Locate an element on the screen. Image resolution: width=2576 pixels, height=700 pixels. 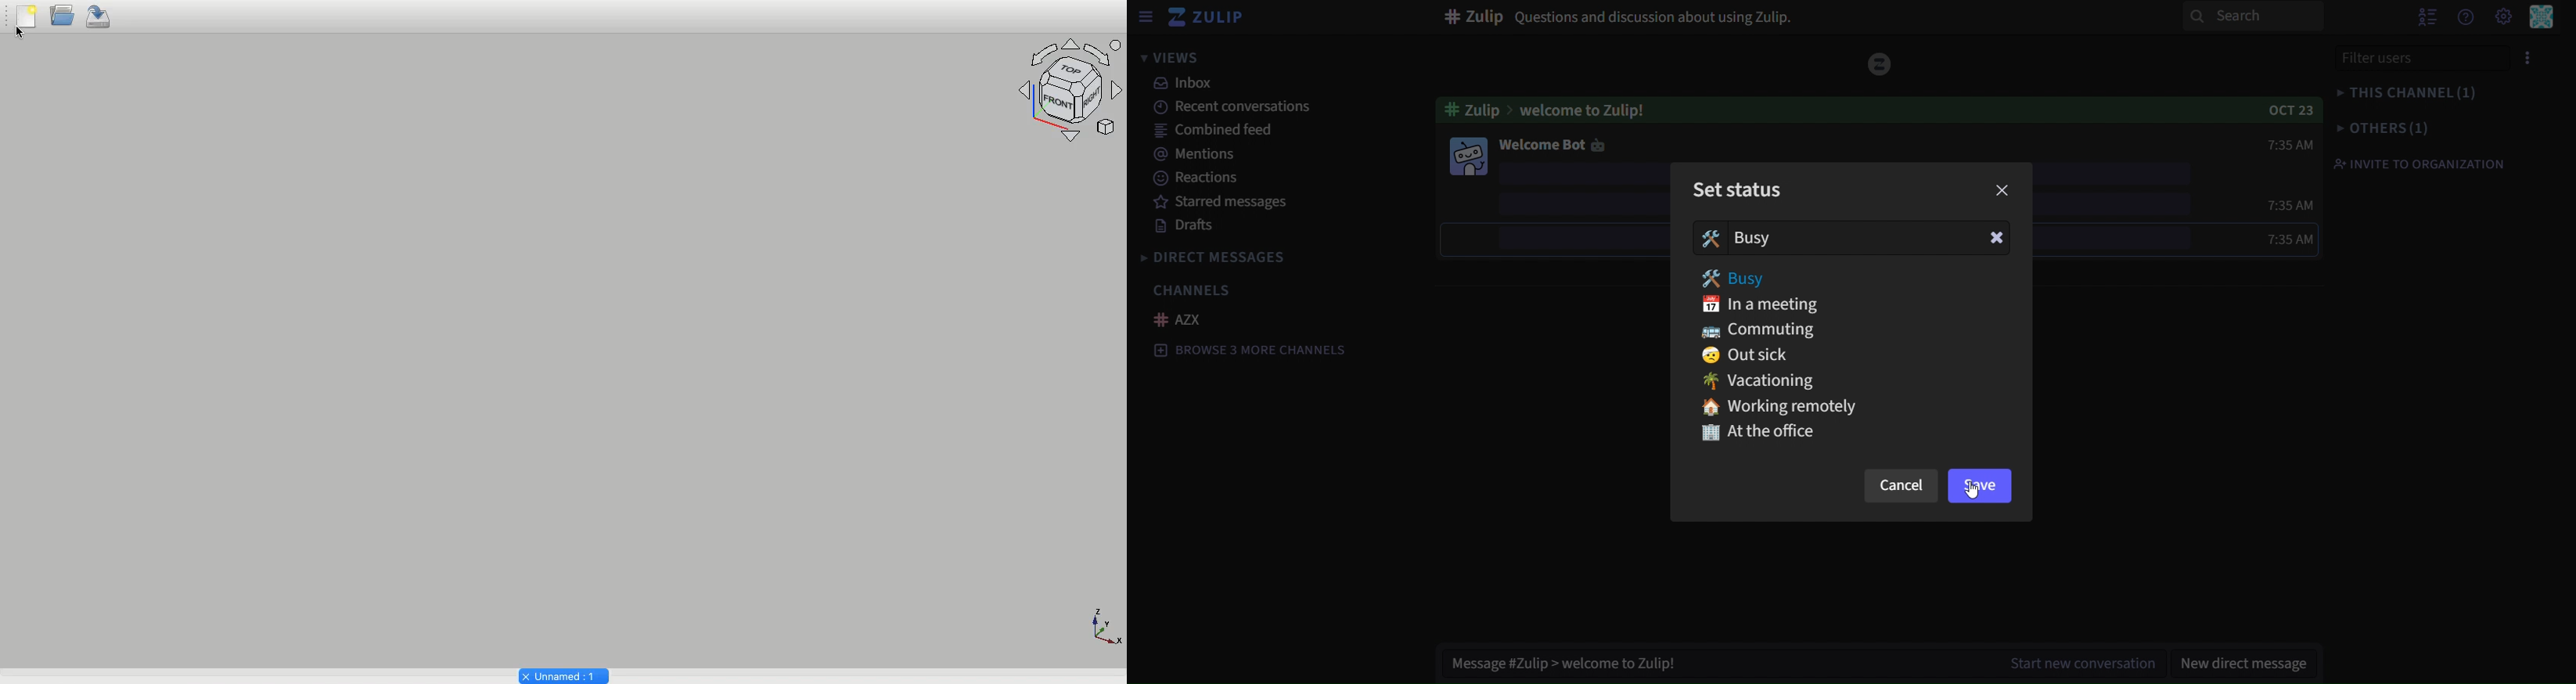
vacationing is located at coordinates (1762, 382).